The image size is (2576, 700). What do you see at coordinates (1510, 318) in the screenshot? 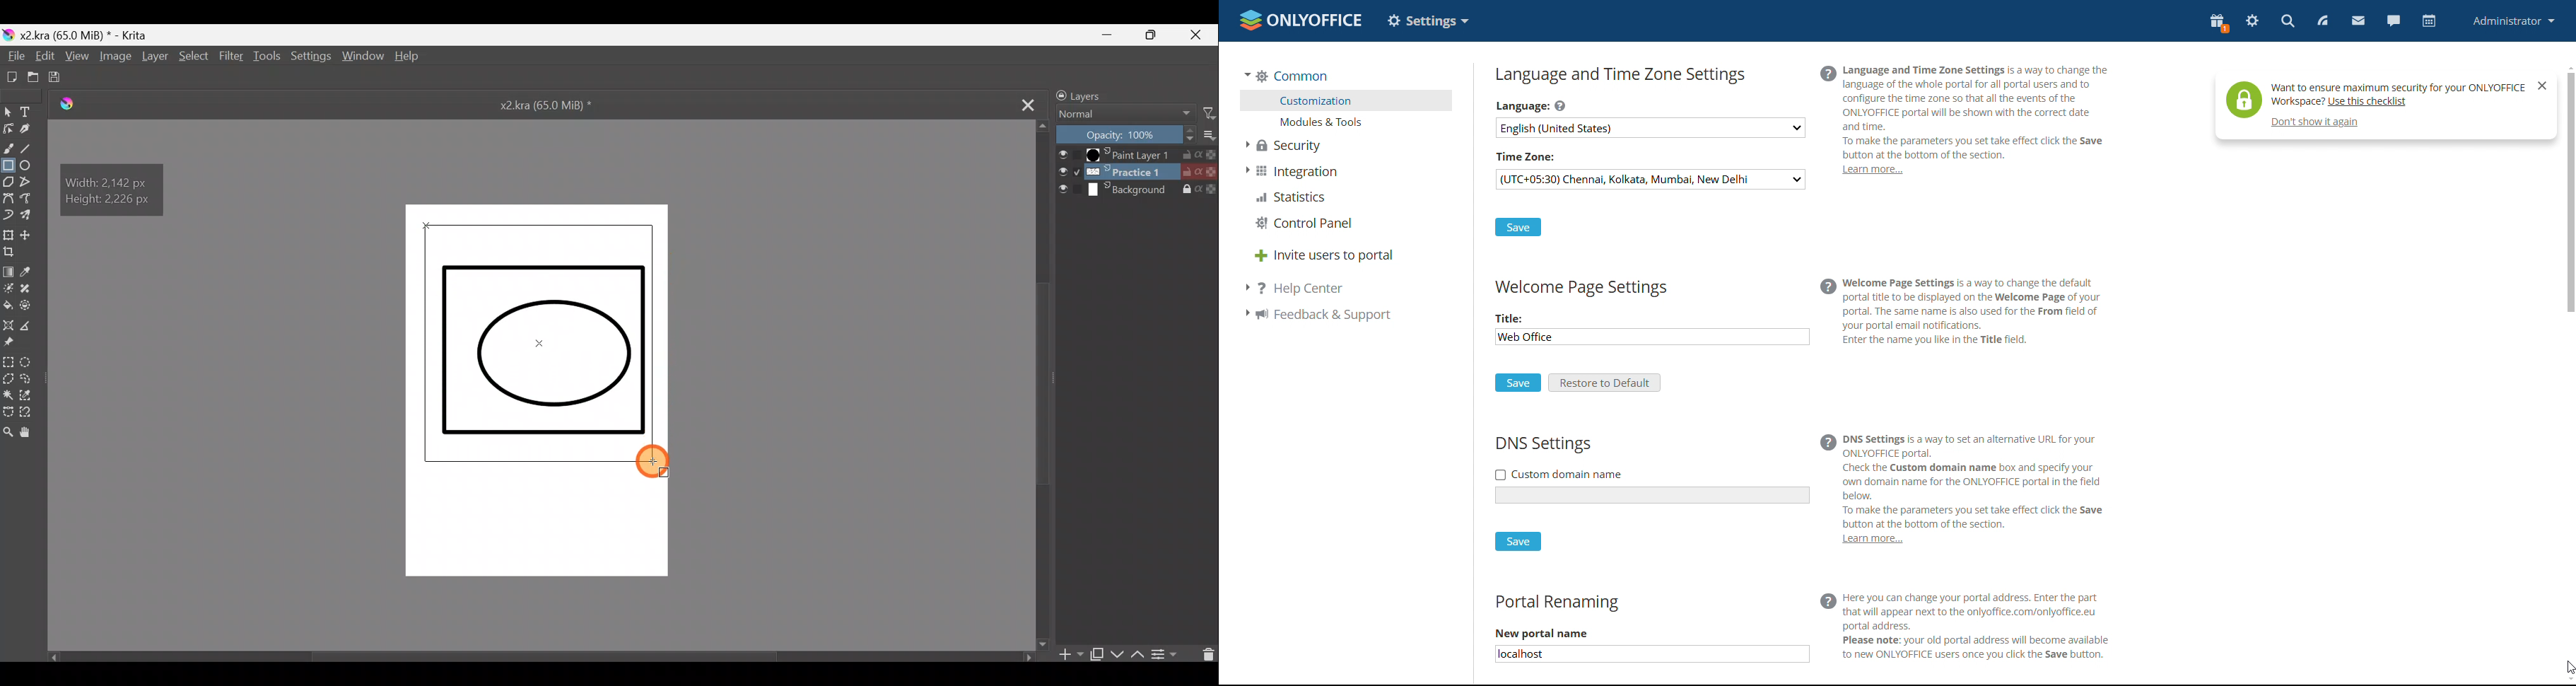
I see `Title:` at bounding box center [1510, 318].